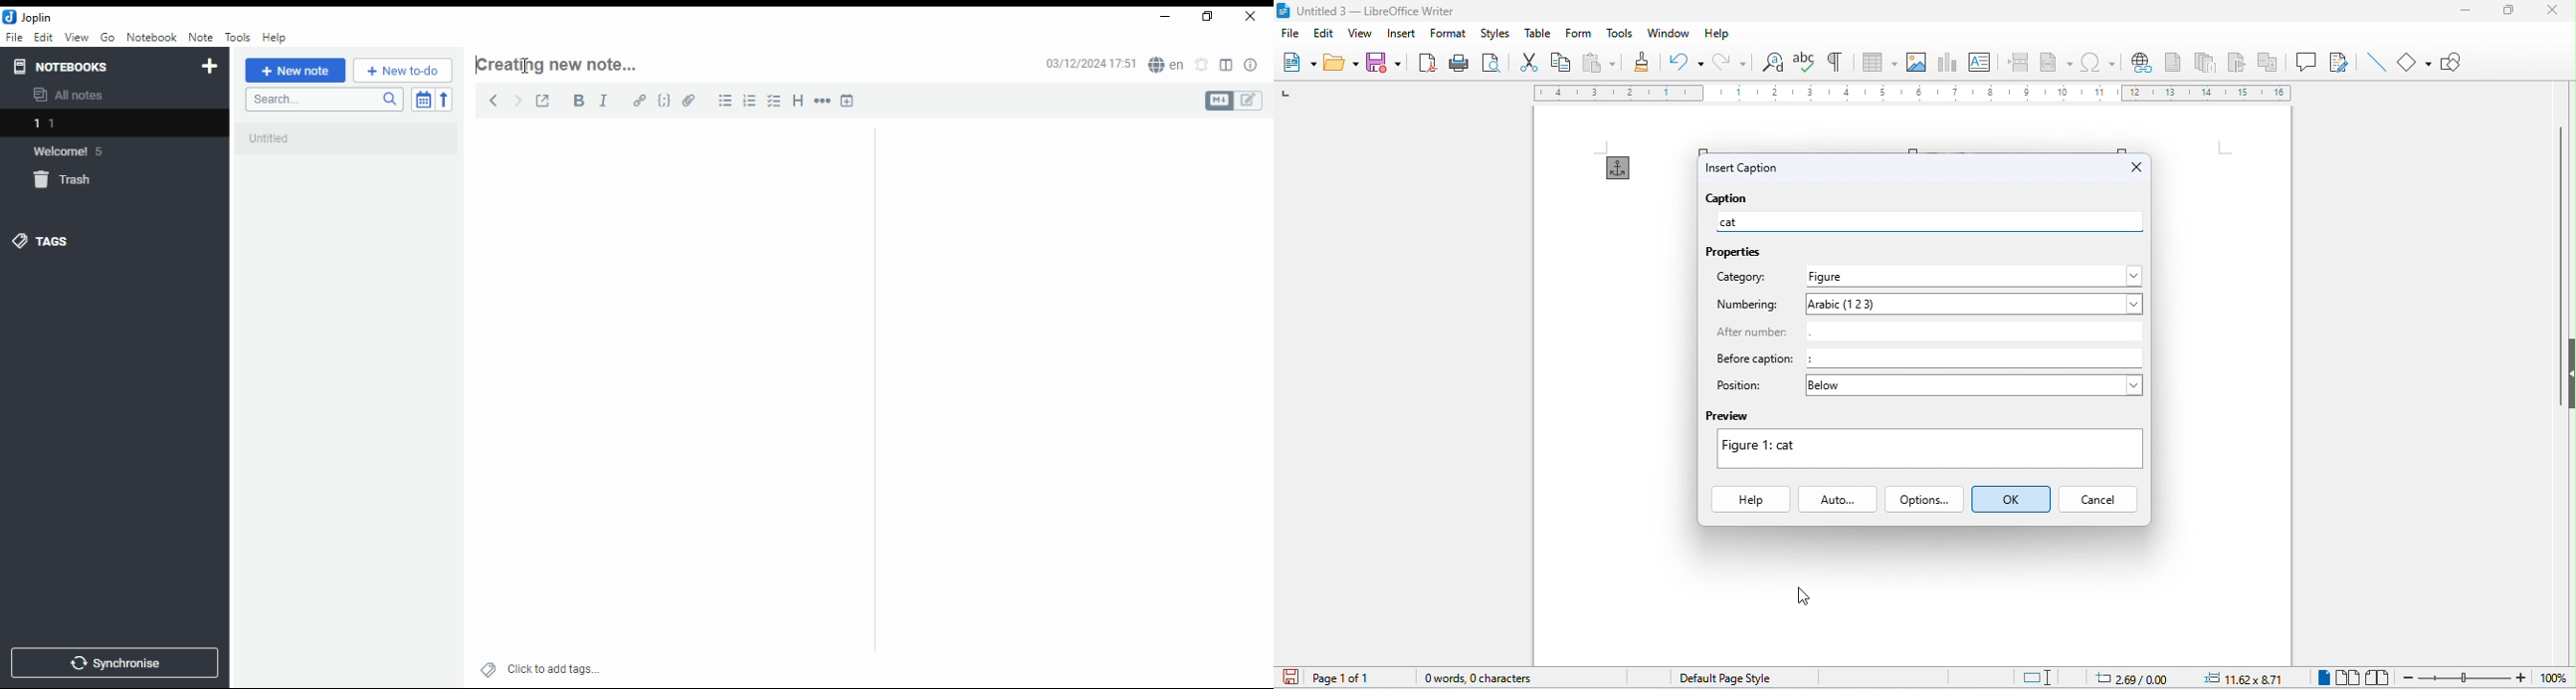 The width and height of the screenshot is (2576, 700). Describe the element at coordinates (2453, 62) in the screenshot. I see `show draw functions` at that location.